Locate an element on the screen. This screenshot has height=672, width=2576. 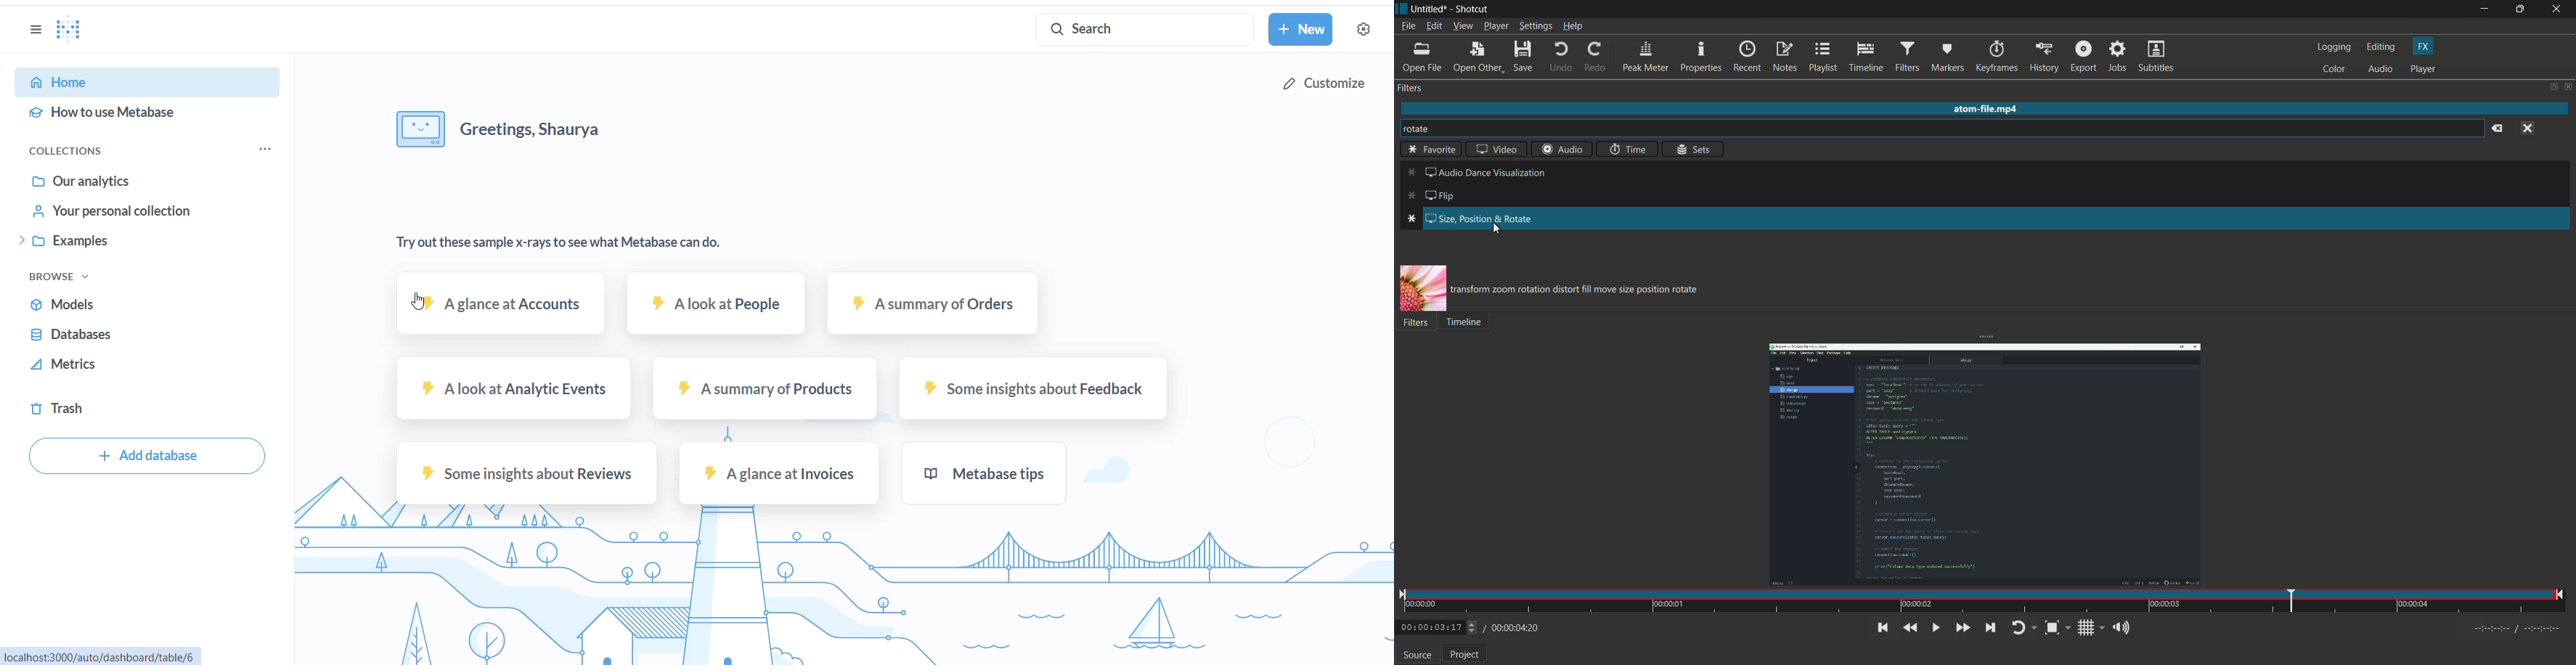
shotcut is located at coordinates (1471, 10).